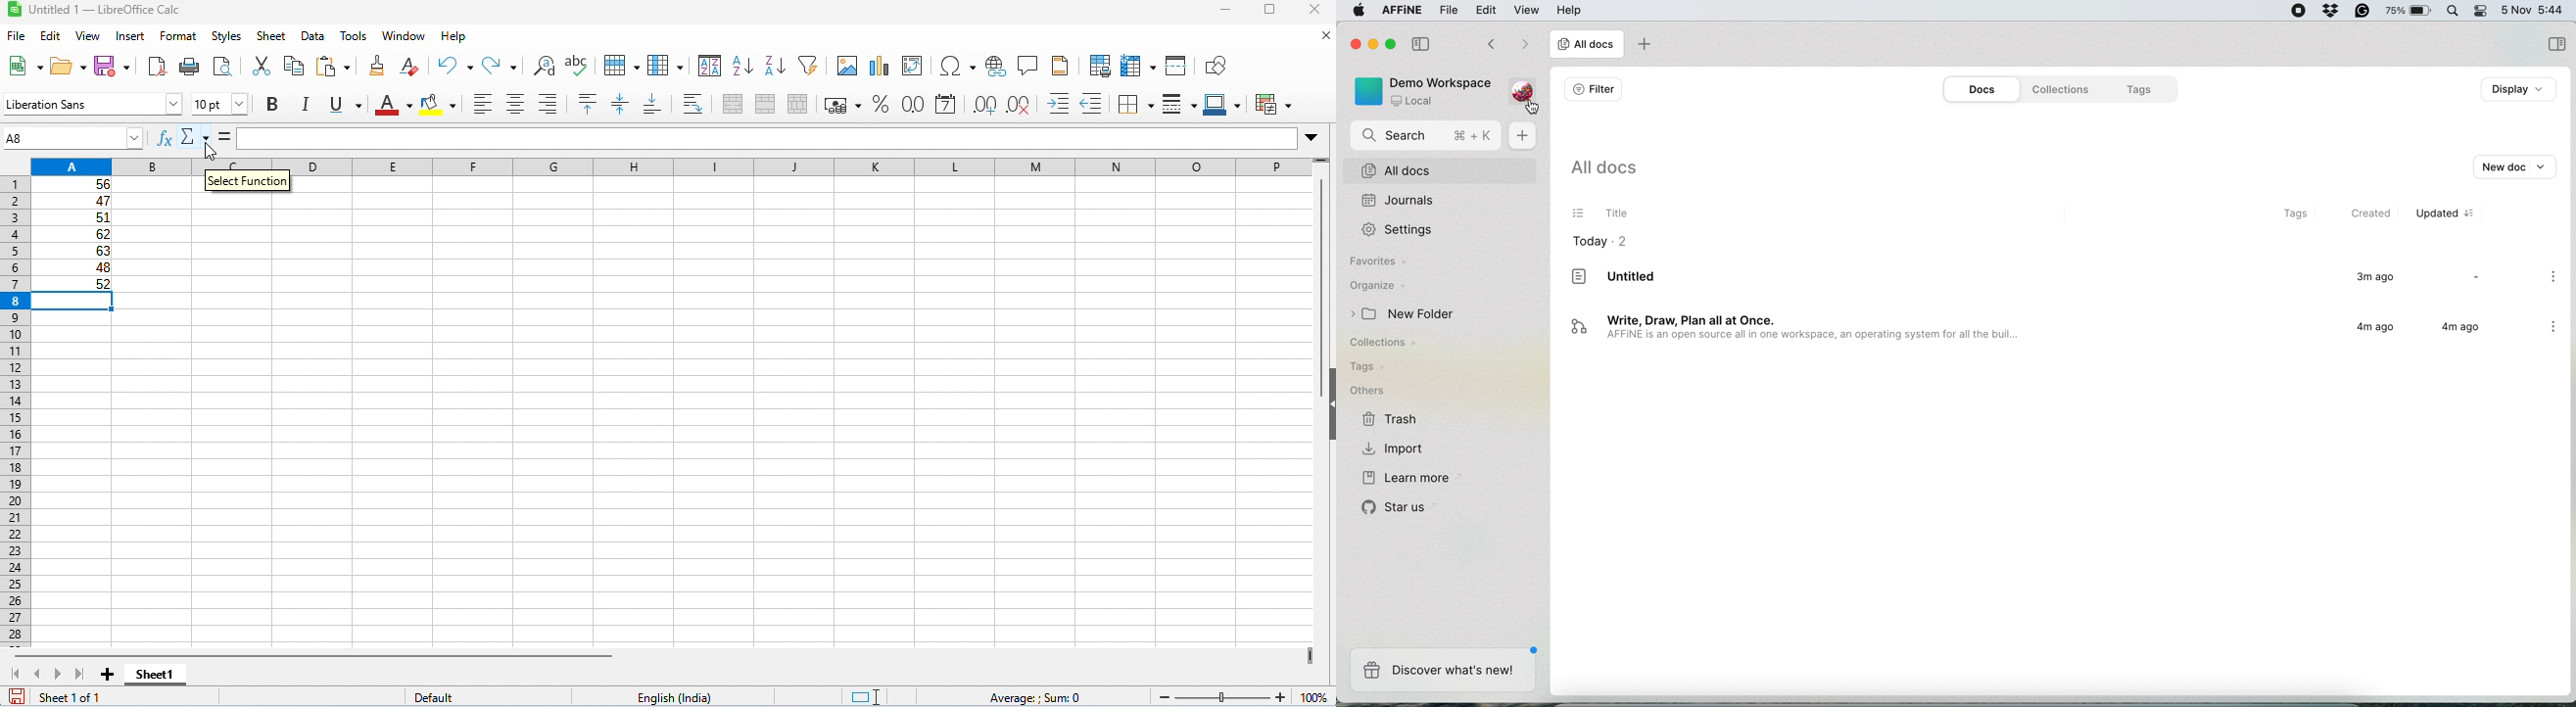  I want to click on split window, so click(1178, 66).